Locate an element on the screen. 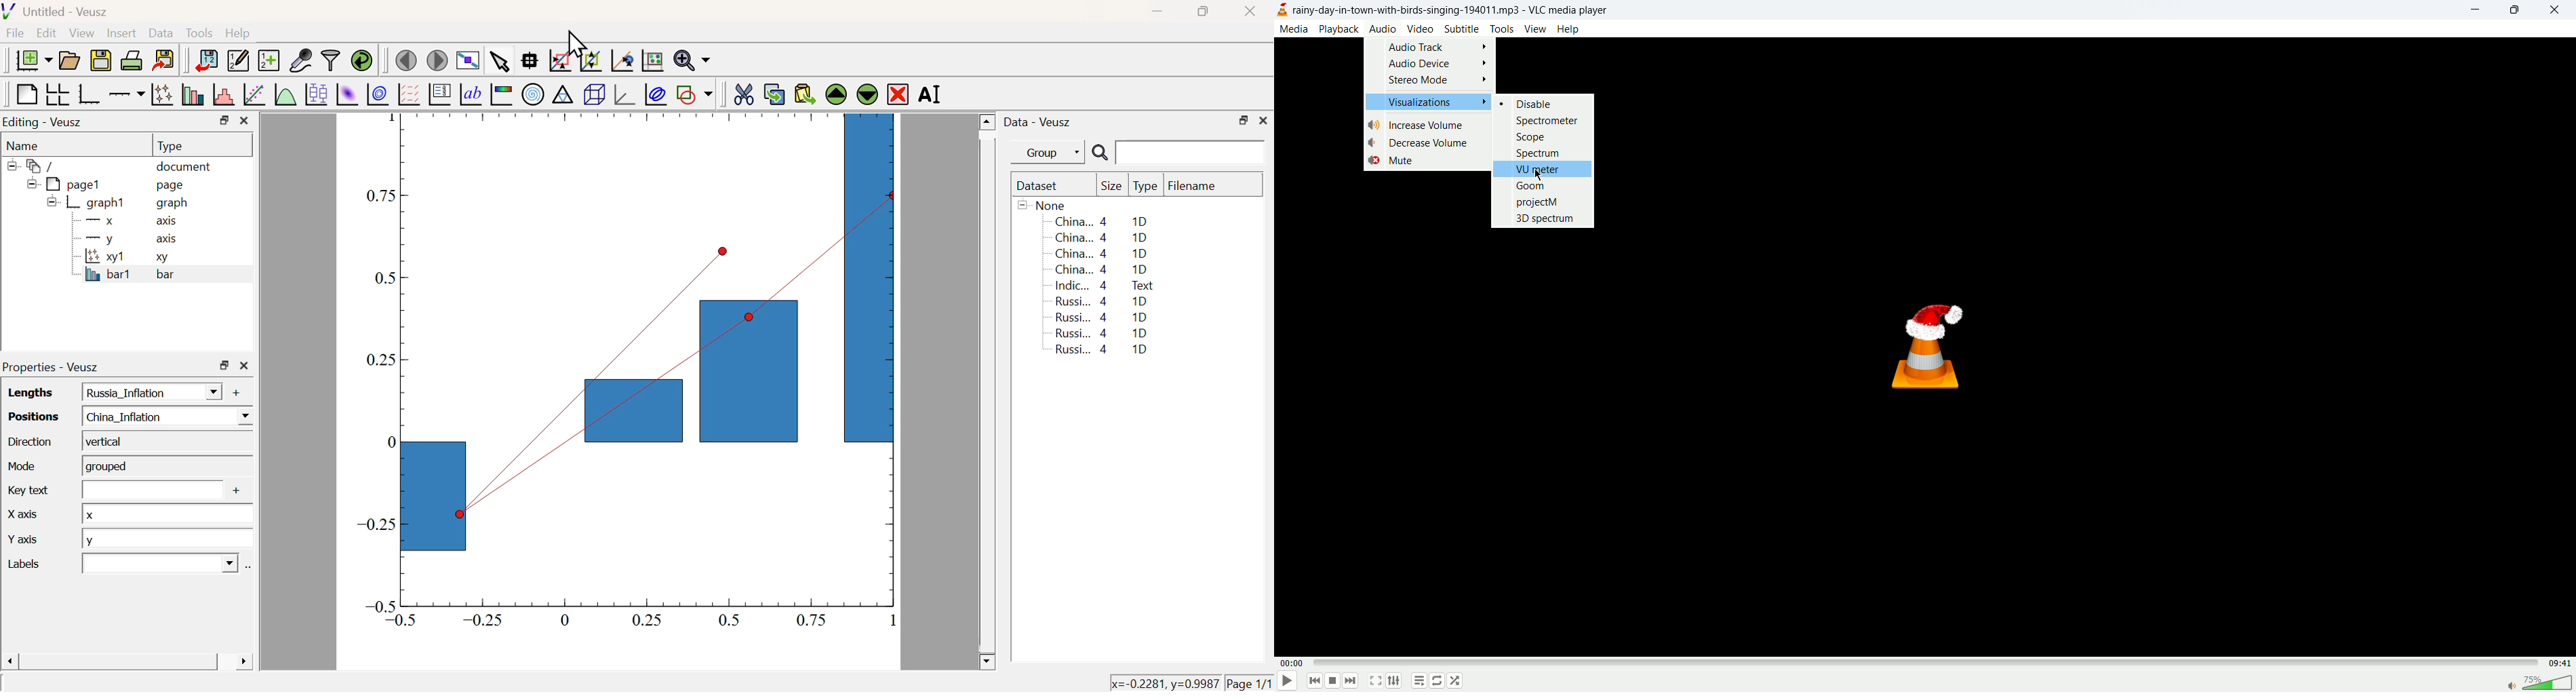 The image size is (2576, 700). Edit or add new data sets is located at coordinates (236, 61).